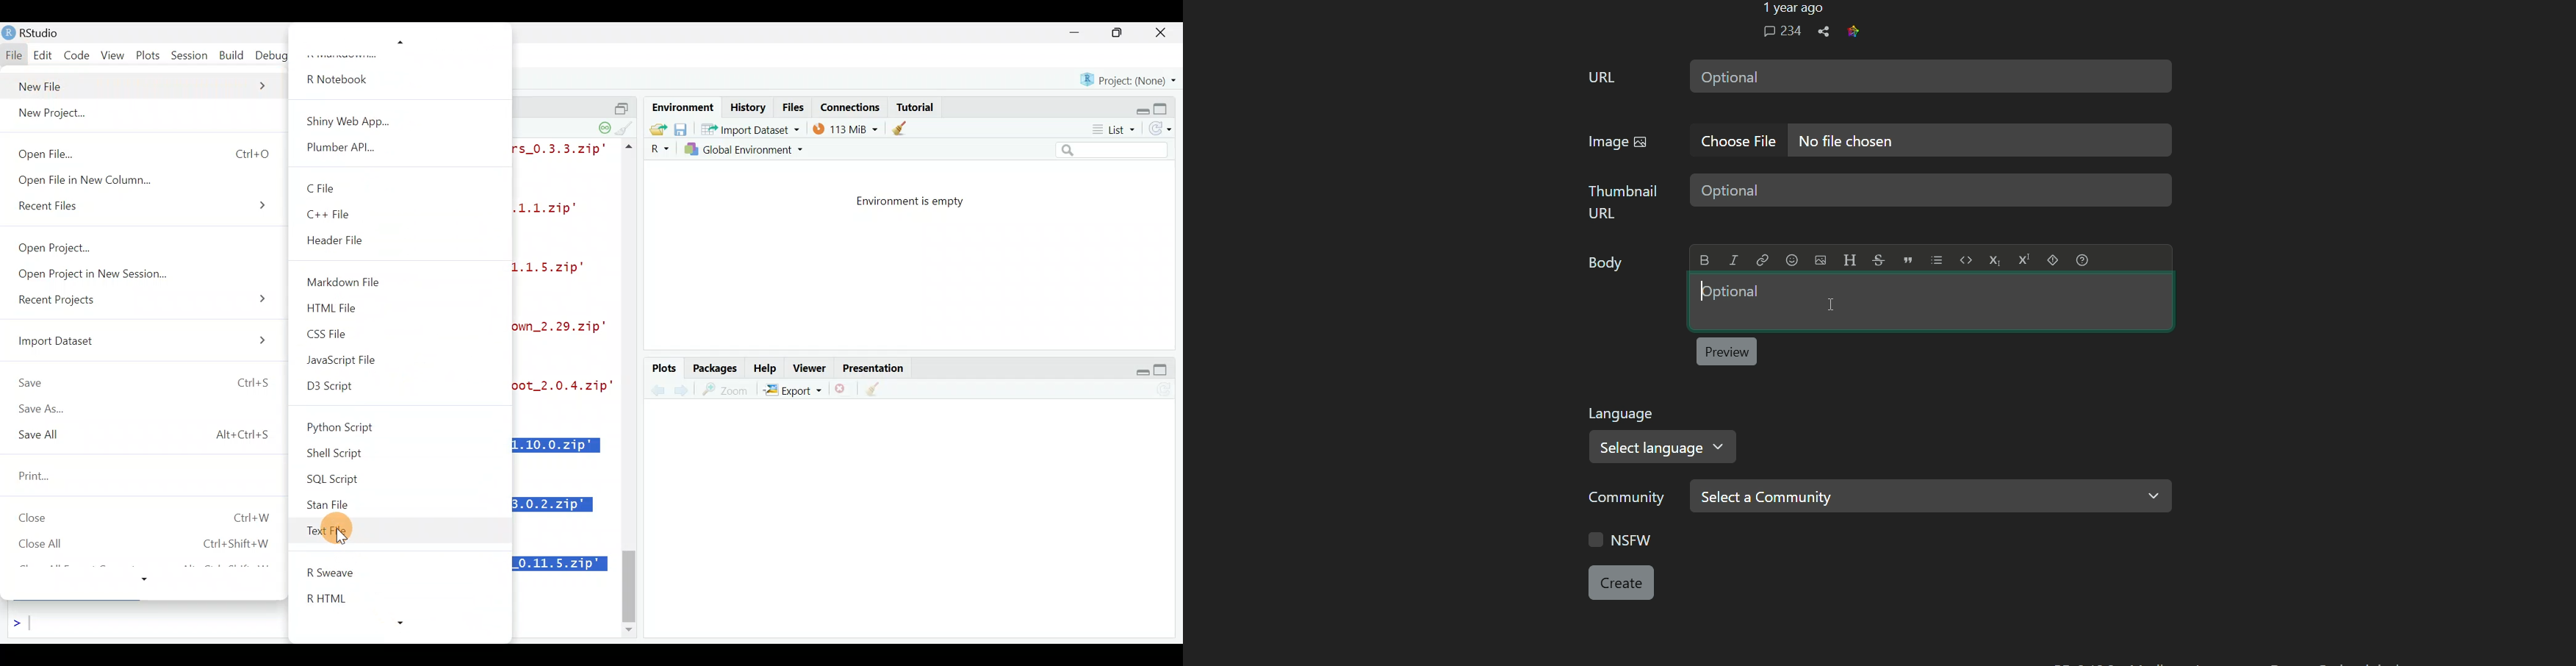 Image resolution: width=2576 pixels, height=672 pixels. I want to click on Shell Script, so click(334, 454).